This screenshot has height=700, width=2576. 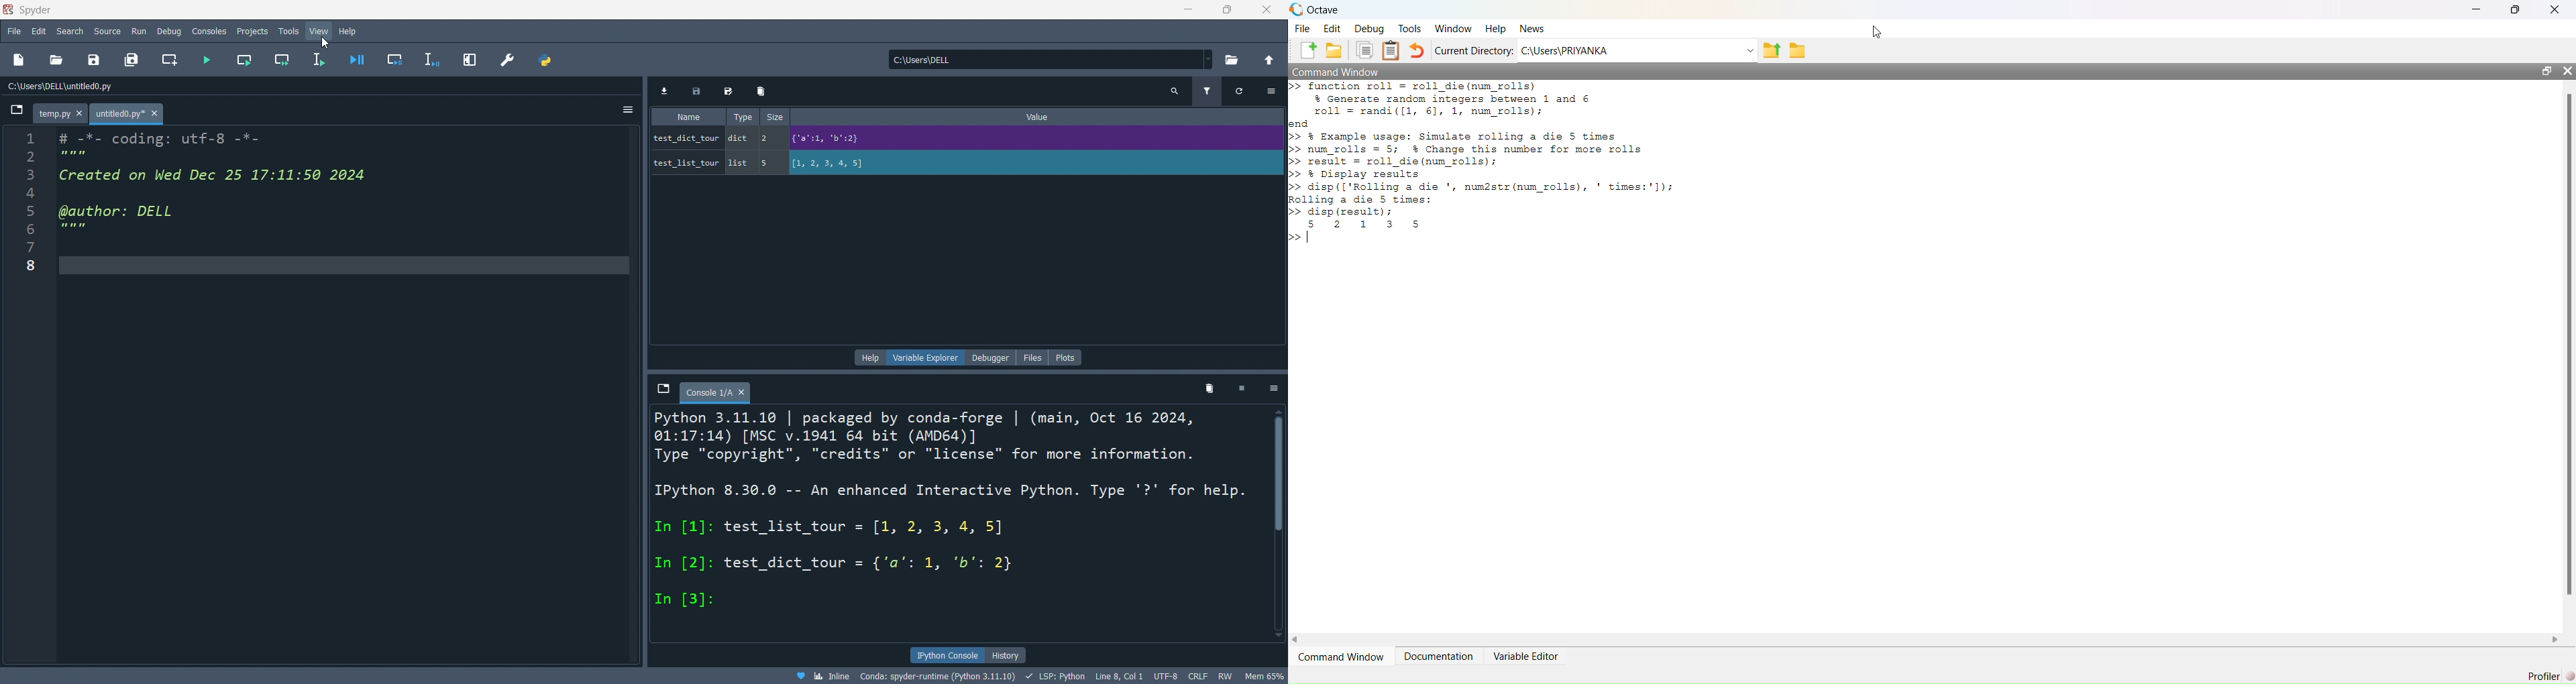 I want to click on save, so click(x=696, y=92).